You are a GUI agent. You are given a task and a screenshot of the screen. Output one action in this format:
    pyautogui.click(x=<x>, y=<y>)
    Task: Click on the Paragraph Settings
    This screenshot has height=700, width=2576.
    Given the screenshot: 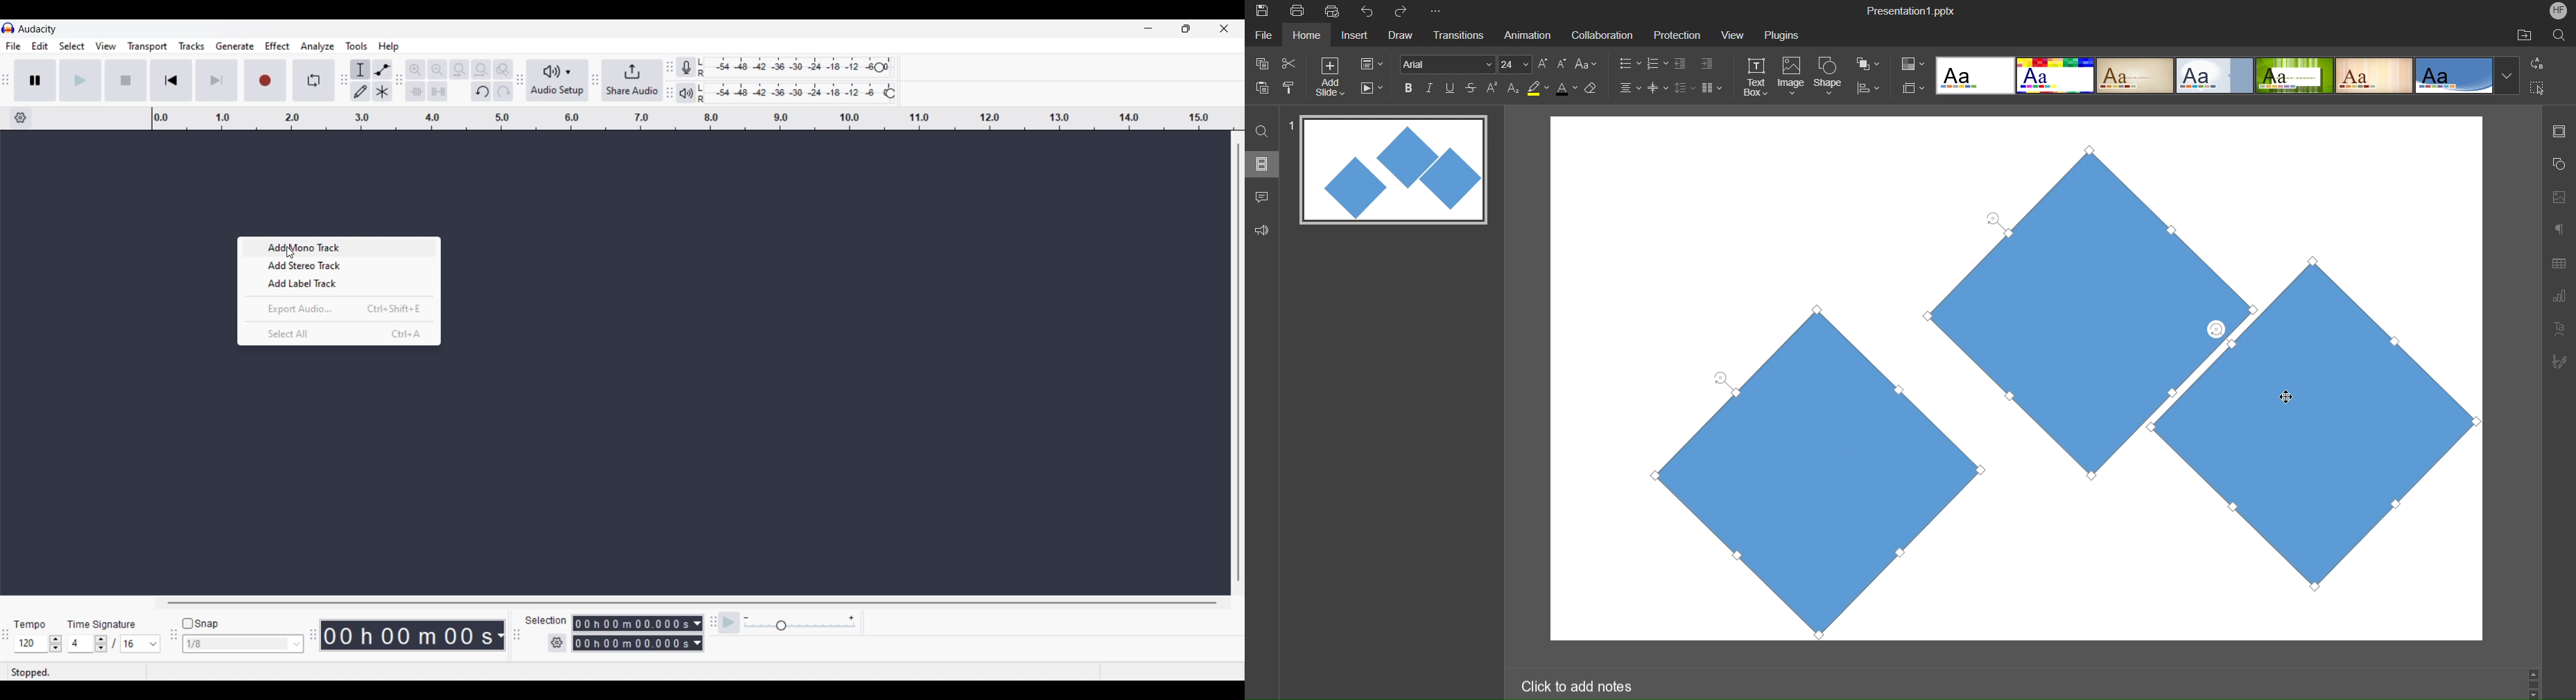 What is the action you would take?
    pyautogui.click(x=2559, y=229)
    